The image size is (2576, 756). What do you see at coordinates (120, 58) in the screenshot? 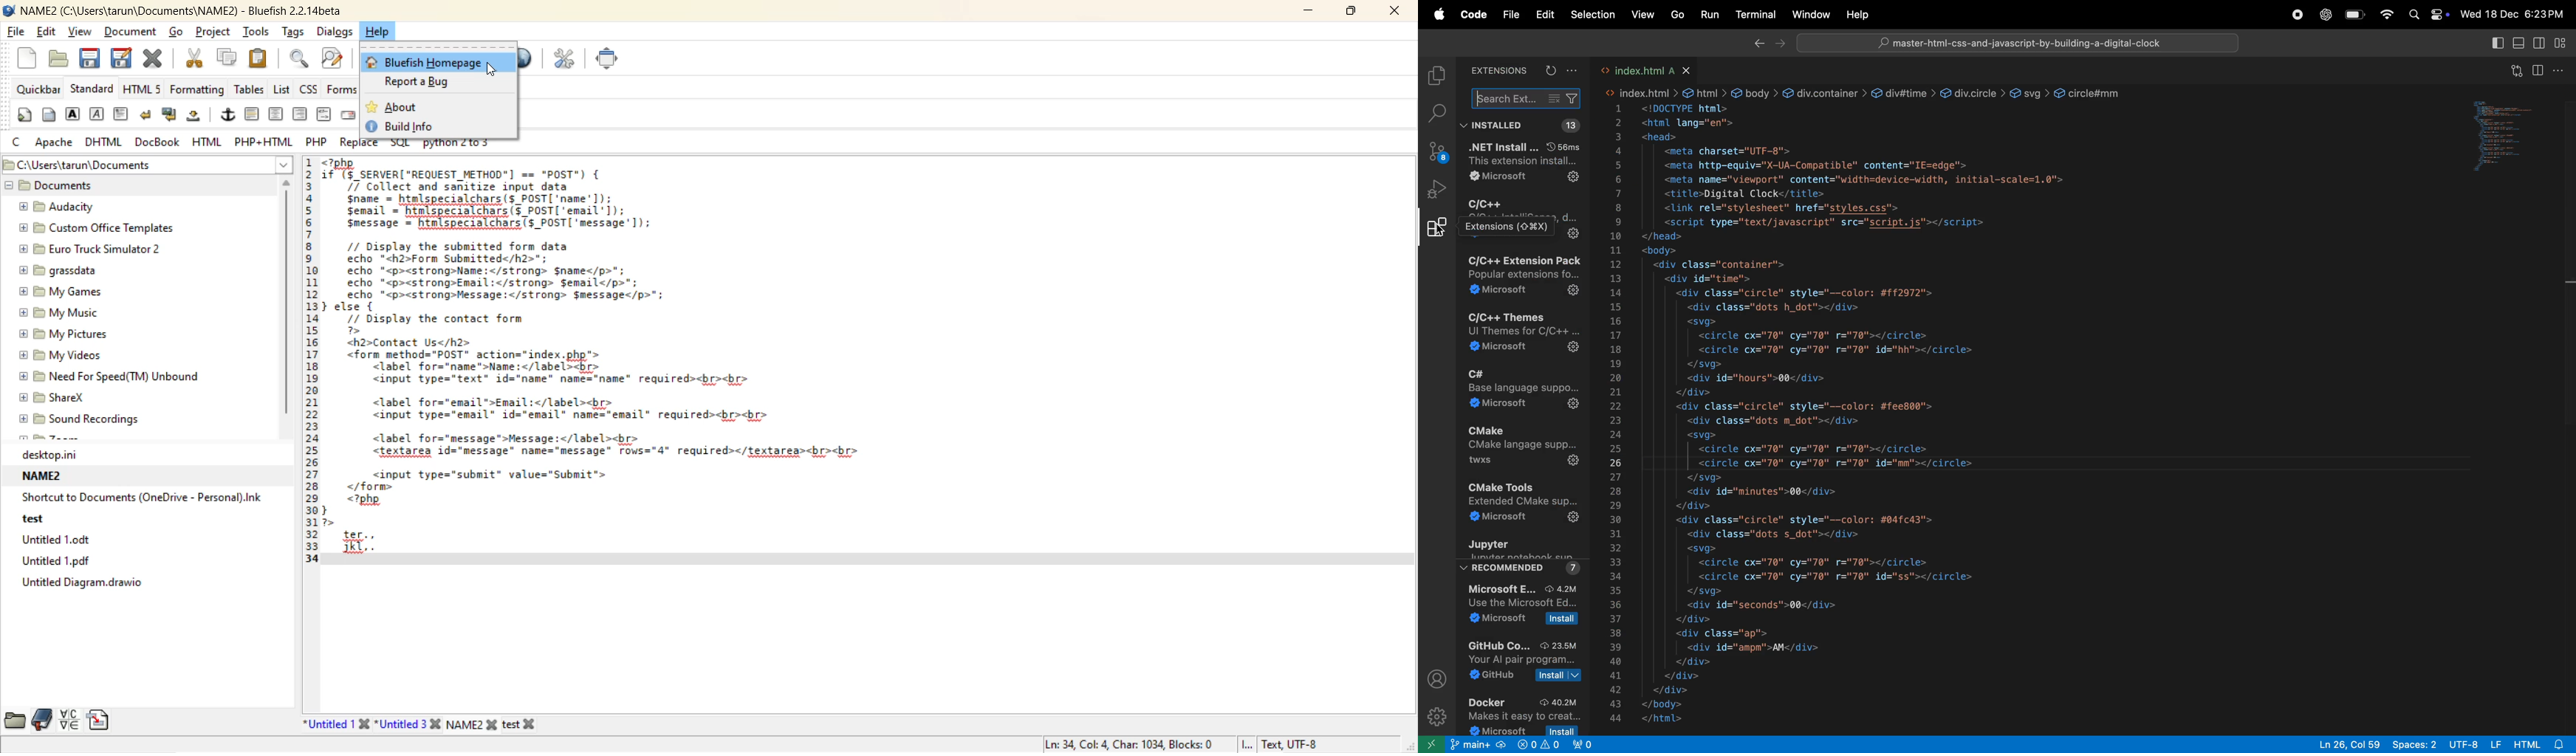
I see `save as` at bounding box center [120, 58].